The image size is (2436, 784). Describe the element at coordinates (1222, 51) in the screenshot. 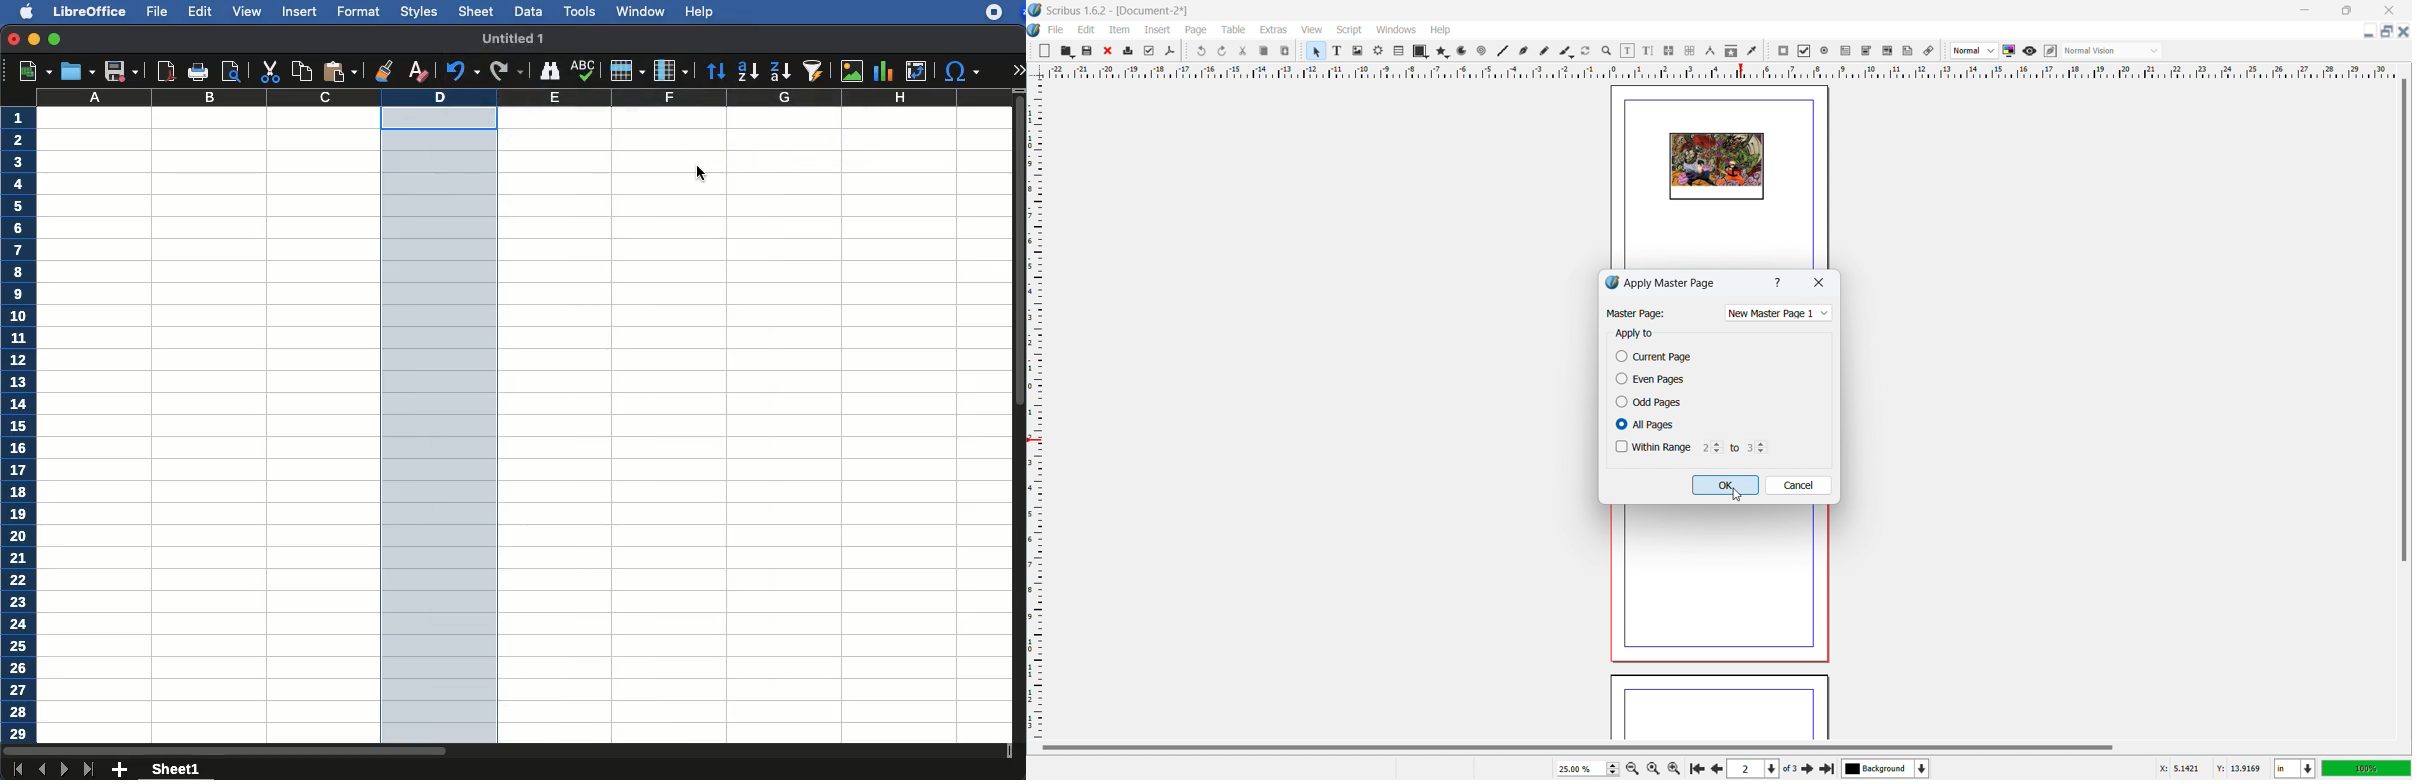

I see `redo` at that location.